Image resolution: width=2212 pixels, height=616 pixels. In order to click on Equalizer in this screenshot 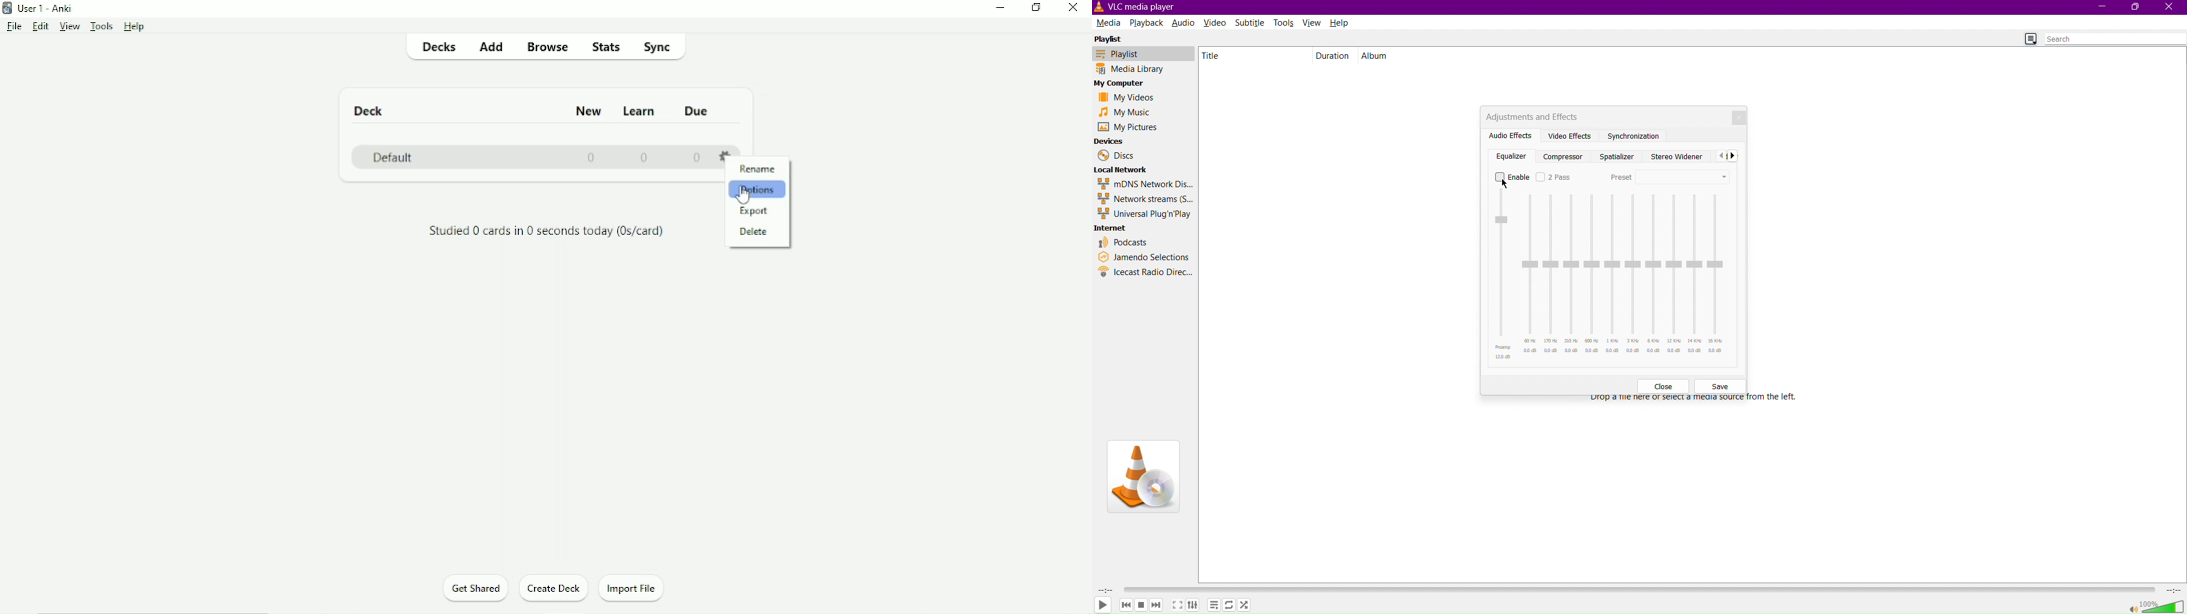, I will do `click(1514, 155)`.